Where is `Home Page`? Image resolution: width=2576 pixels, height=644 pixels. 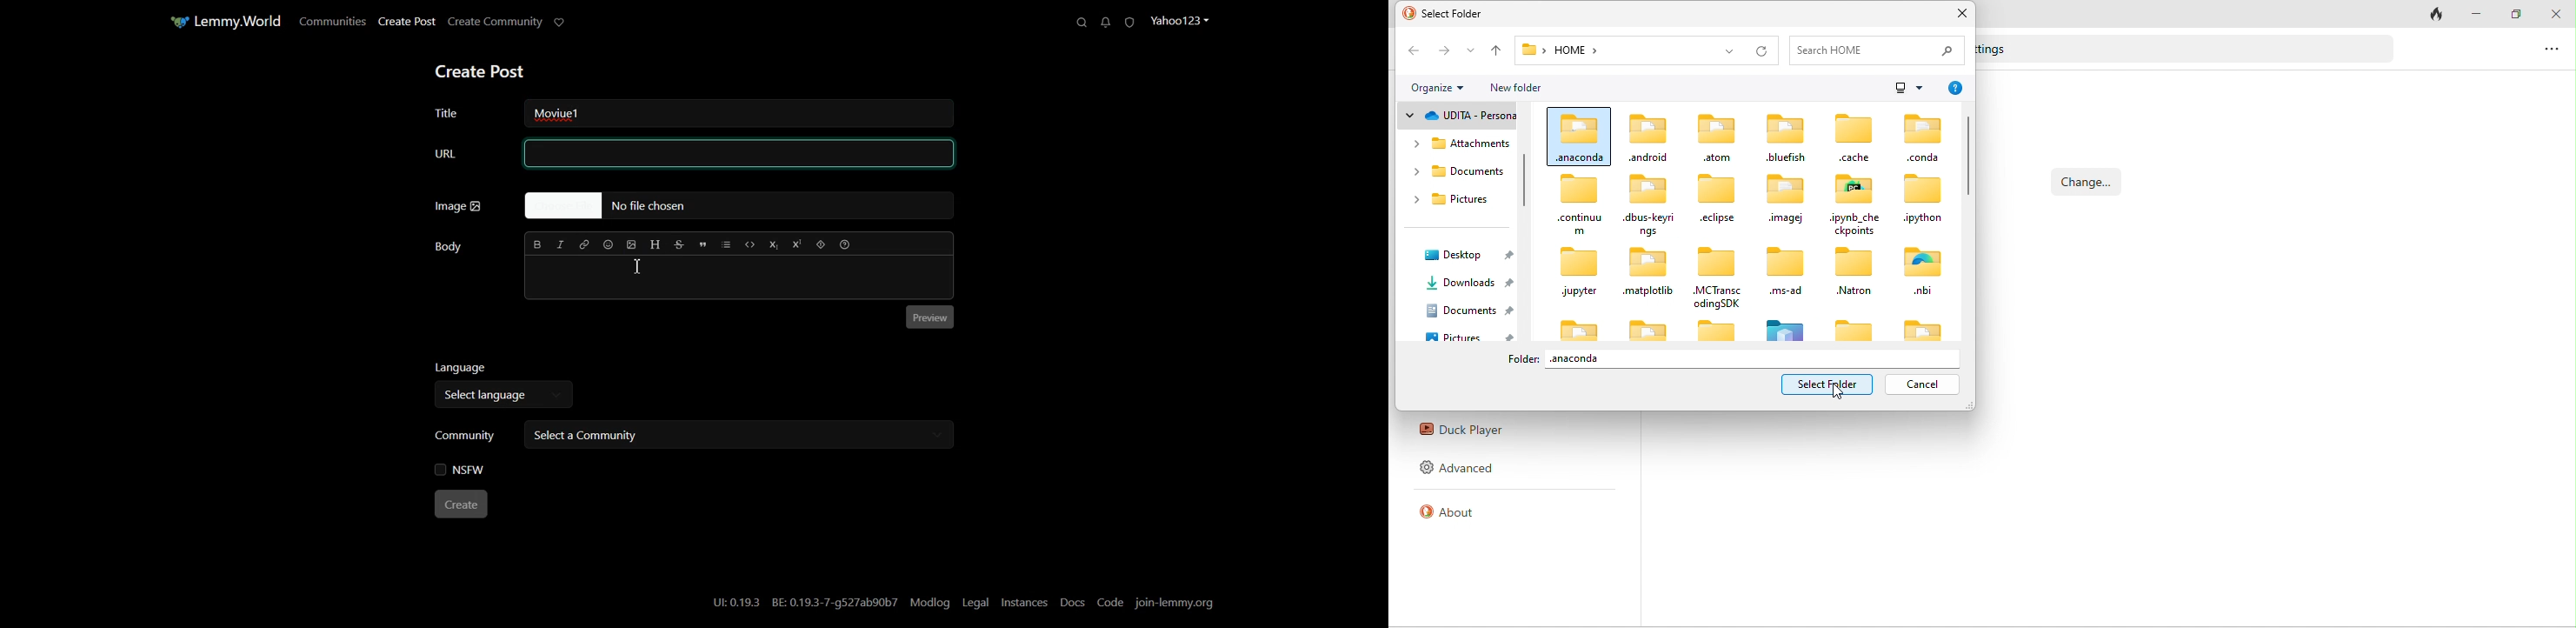
Home Page is located at coordinates (222, 22).